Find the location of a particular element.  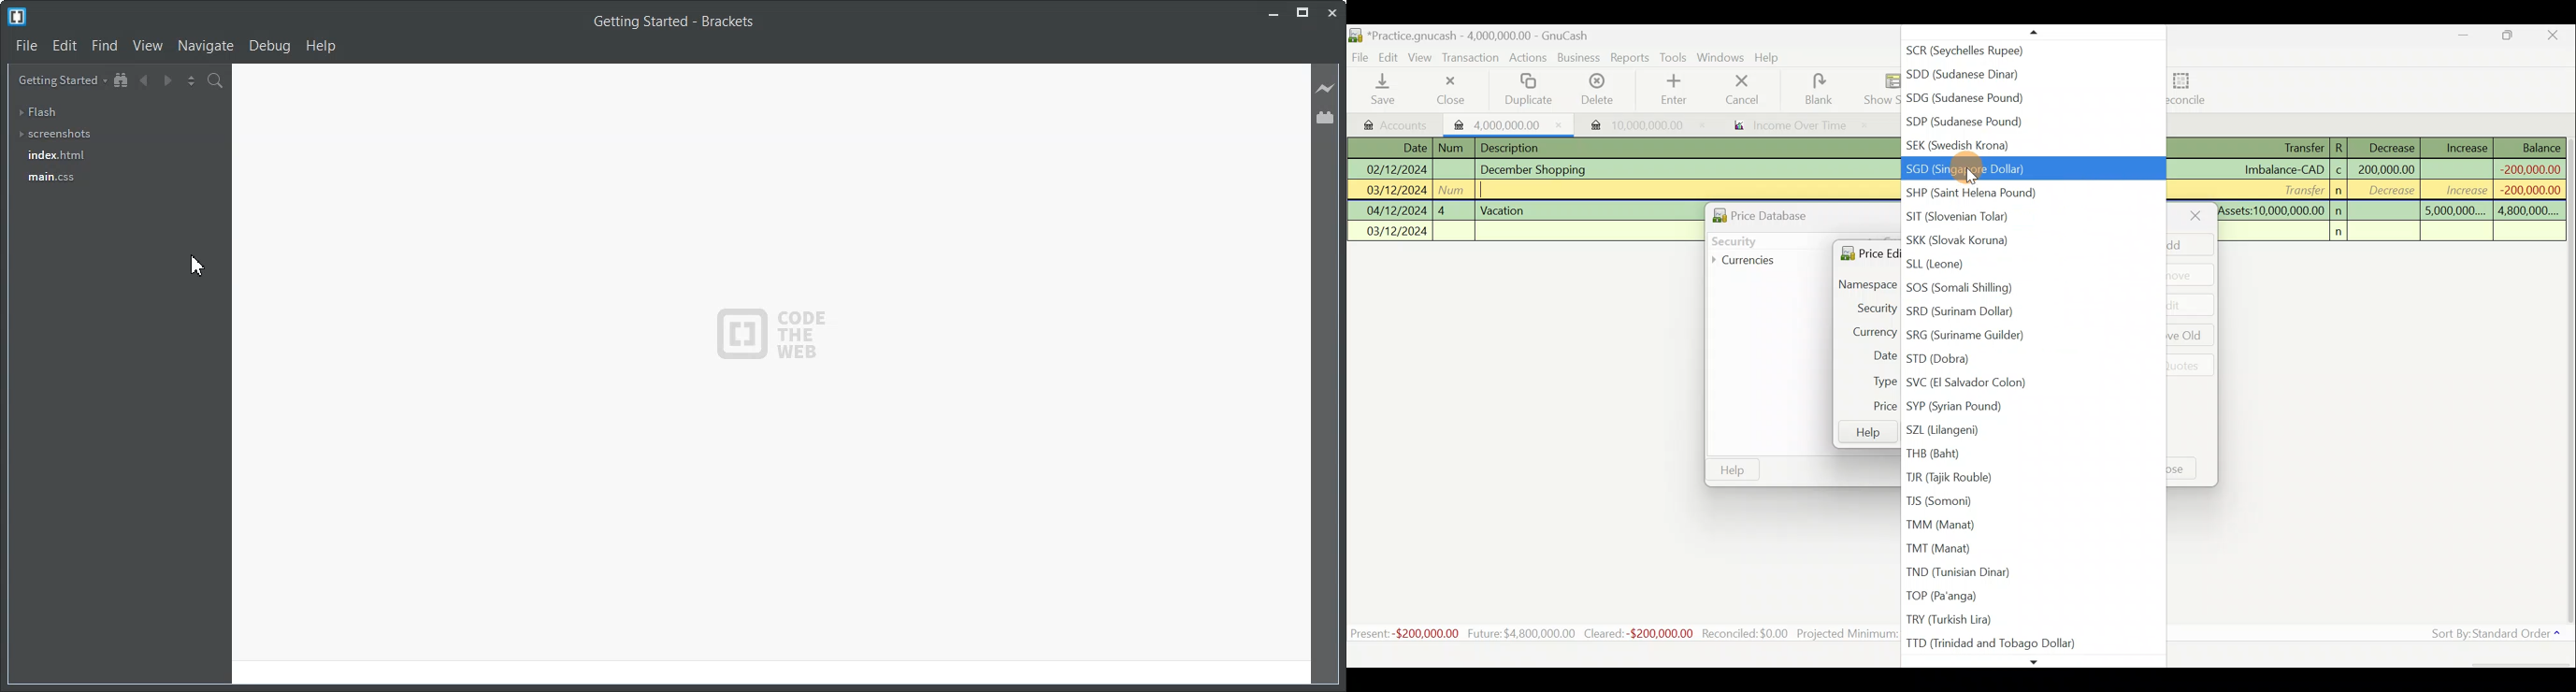

Security is located at coordinates (1870, 308).